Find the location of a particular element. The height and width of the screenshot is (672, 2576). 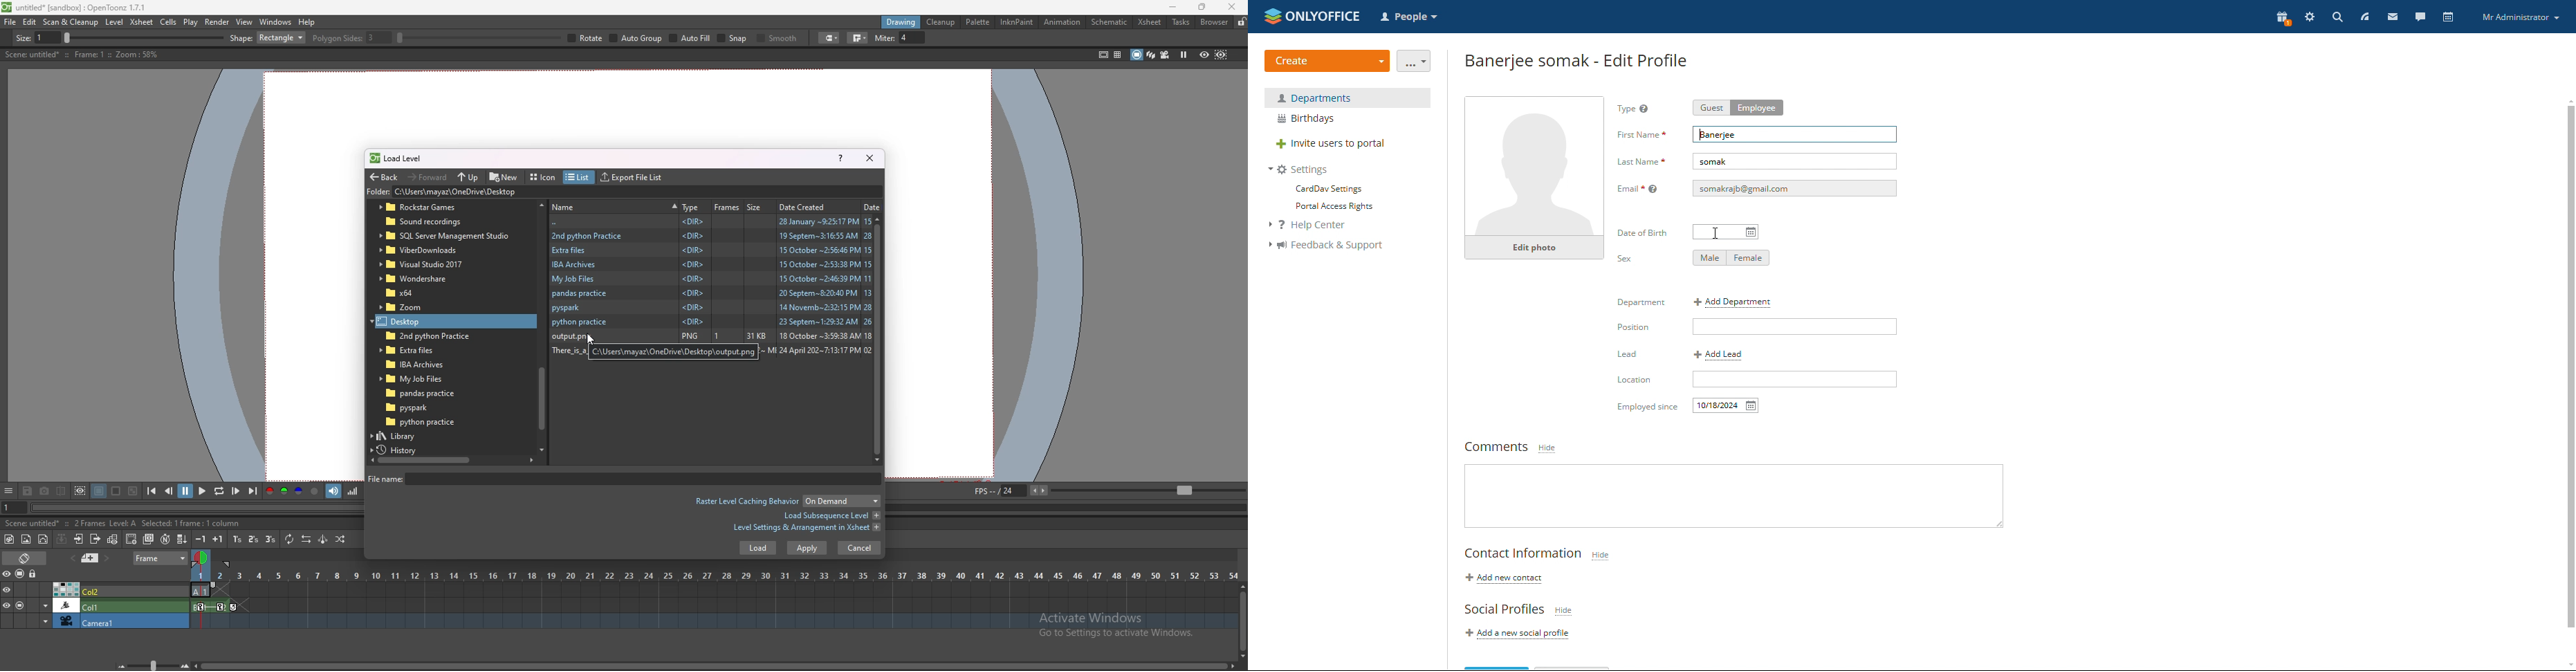

inknpaint is located at coordinates (1017, 22).